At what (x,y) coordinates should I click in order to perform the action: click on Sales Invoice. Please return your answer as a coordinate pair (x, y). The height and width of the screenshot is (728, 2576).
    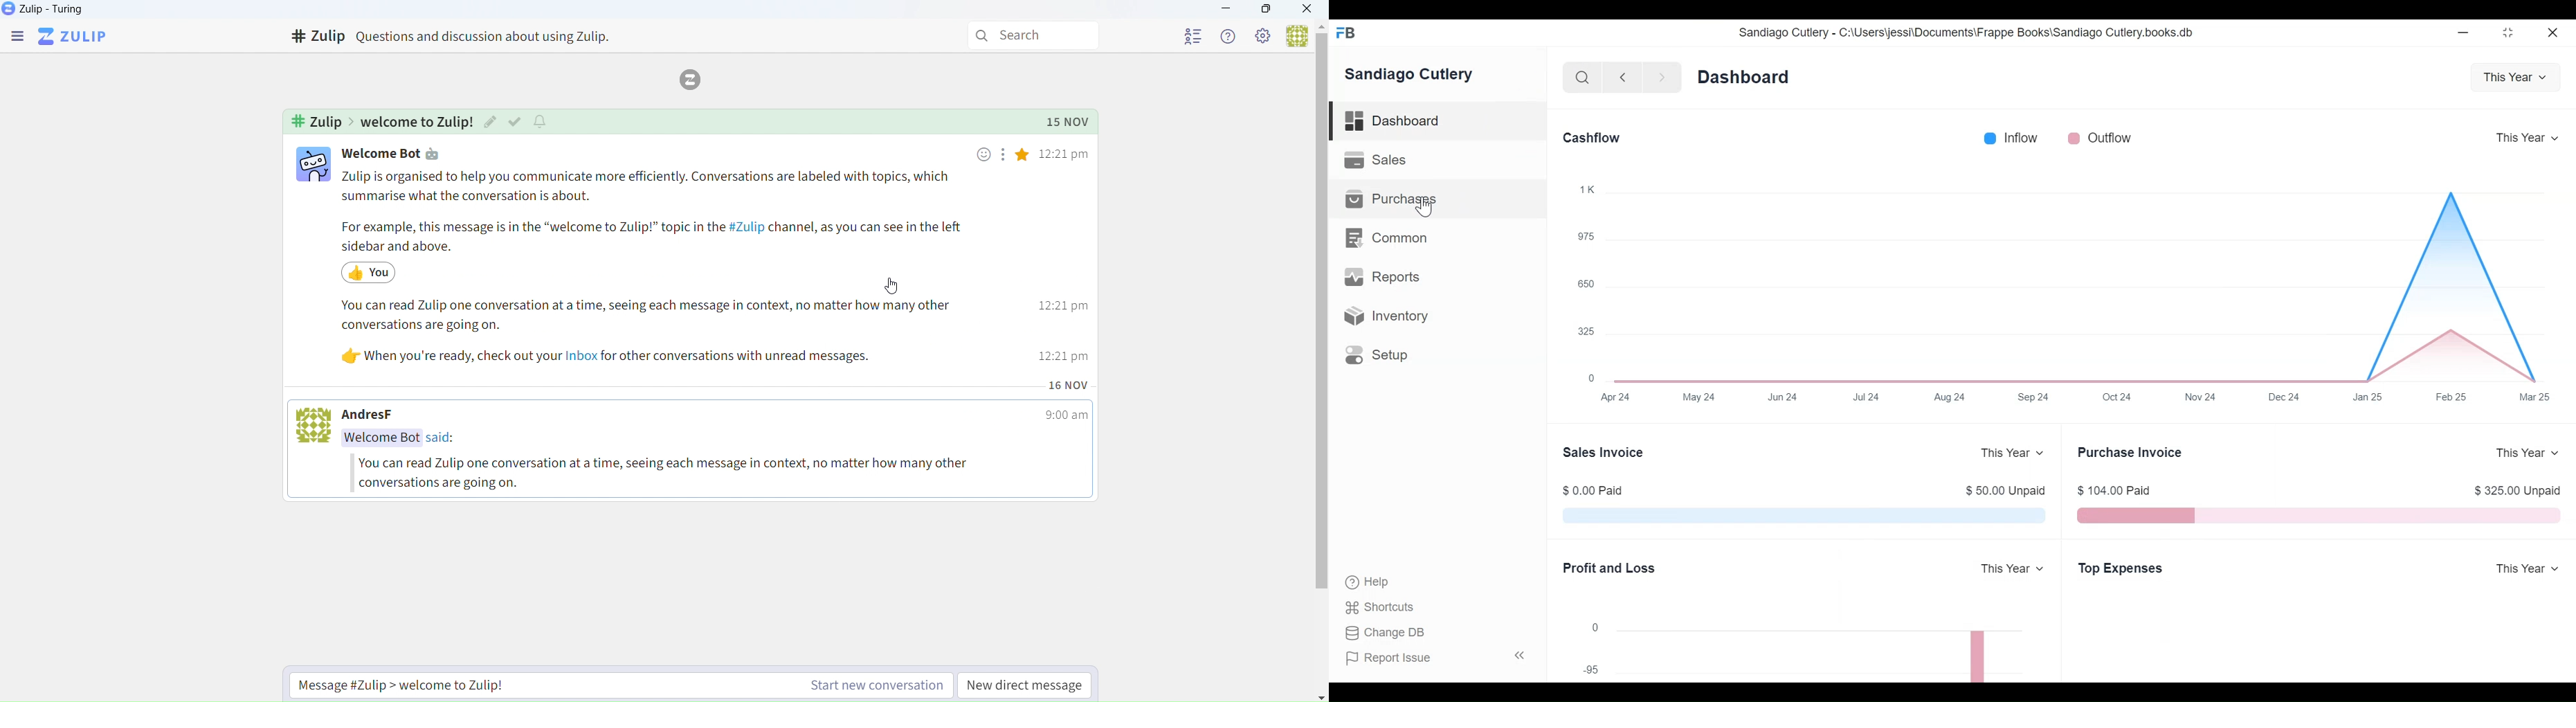
    Looking at the image, I should click on (1607, 454).